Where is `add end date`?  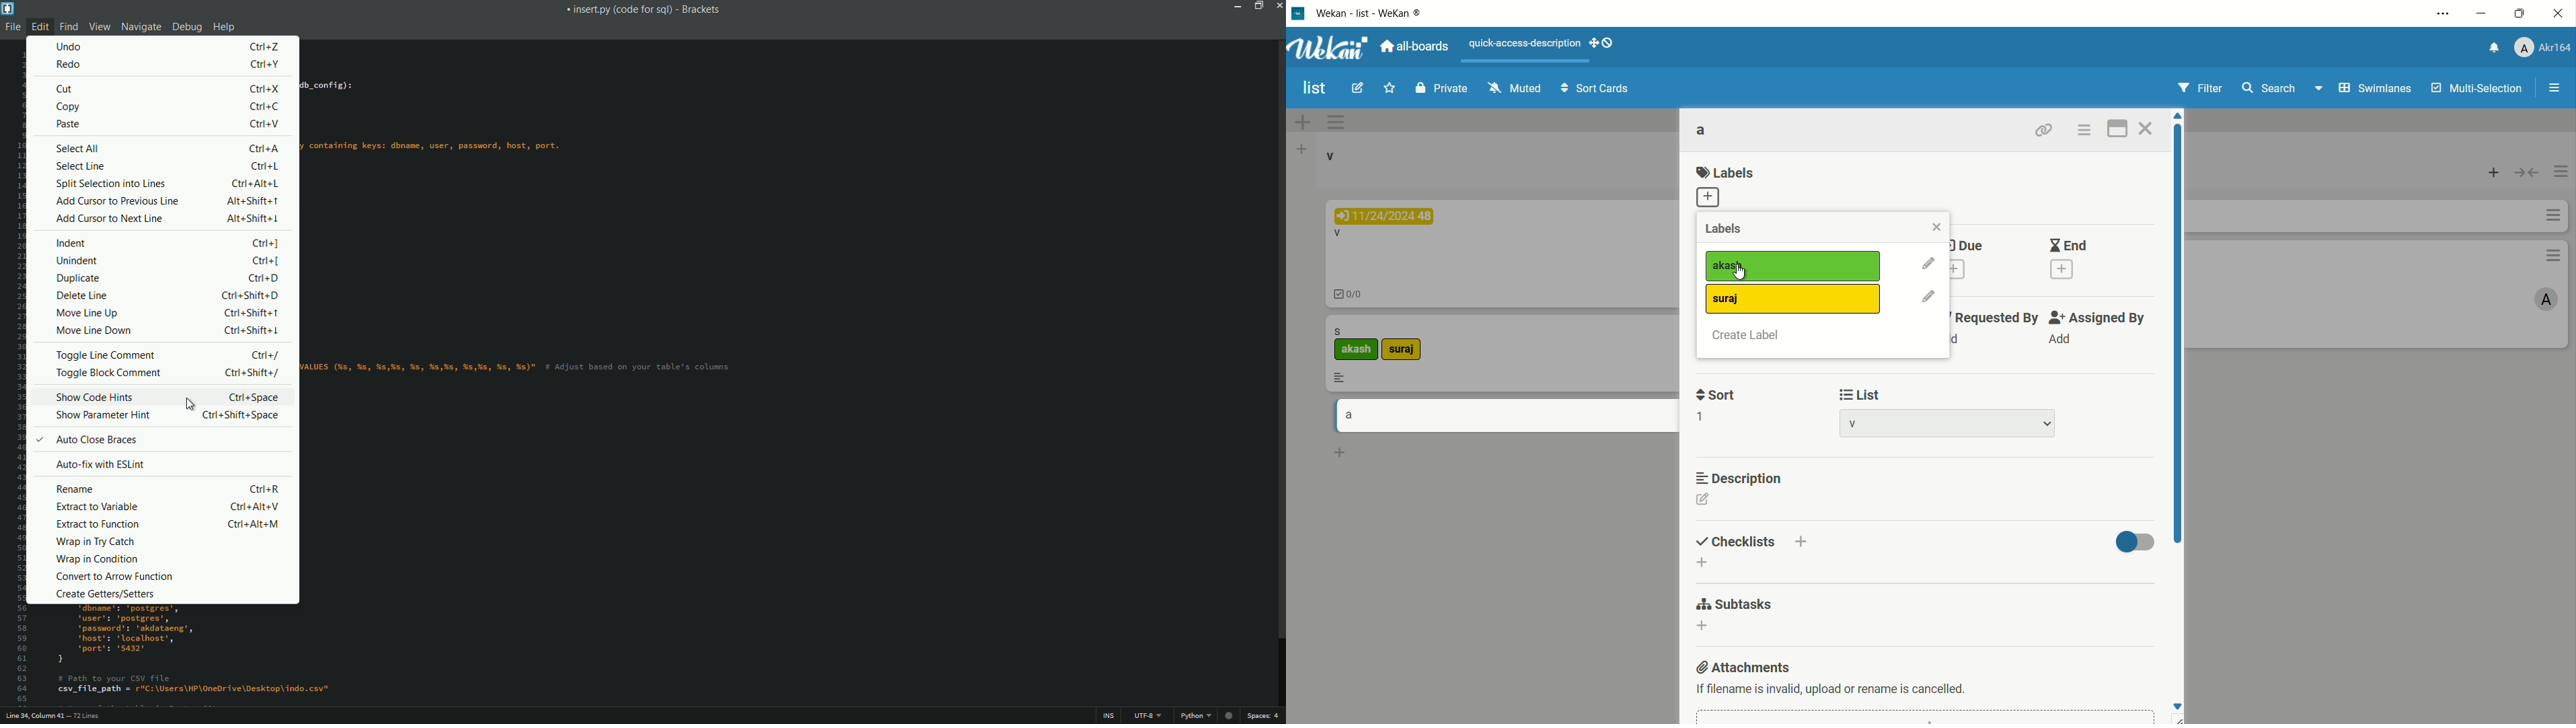
add end date is located at coordinates (2063, 270).